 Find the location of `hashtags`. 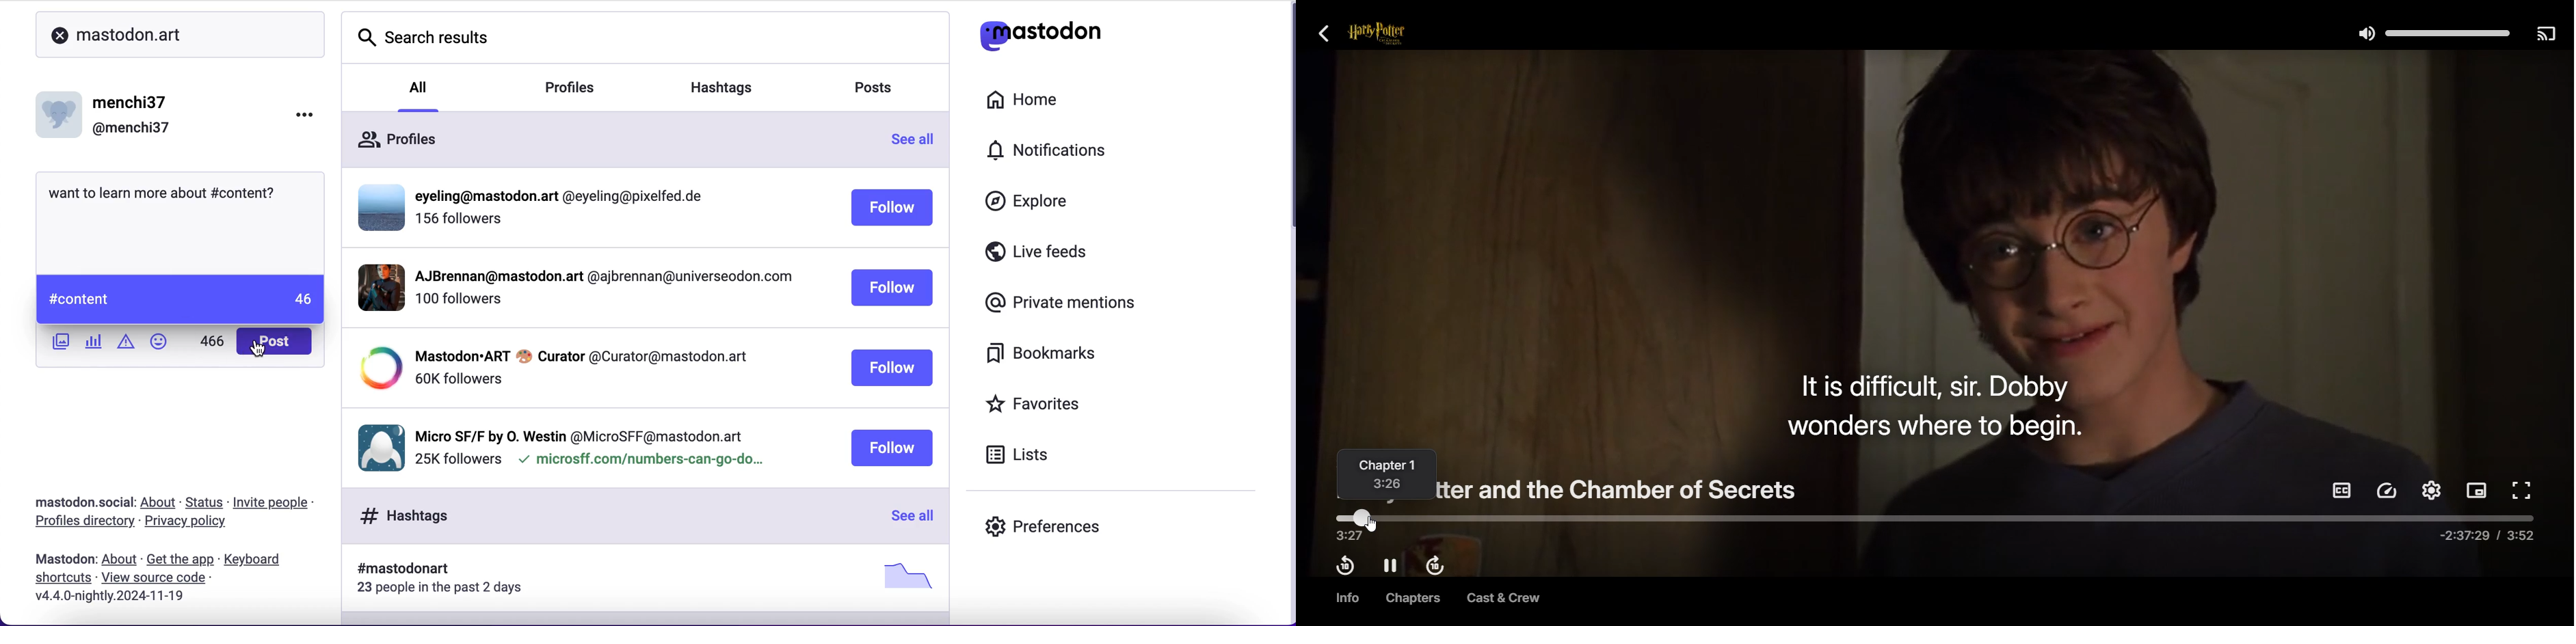

hashtags is located at coordinates (399, 515).